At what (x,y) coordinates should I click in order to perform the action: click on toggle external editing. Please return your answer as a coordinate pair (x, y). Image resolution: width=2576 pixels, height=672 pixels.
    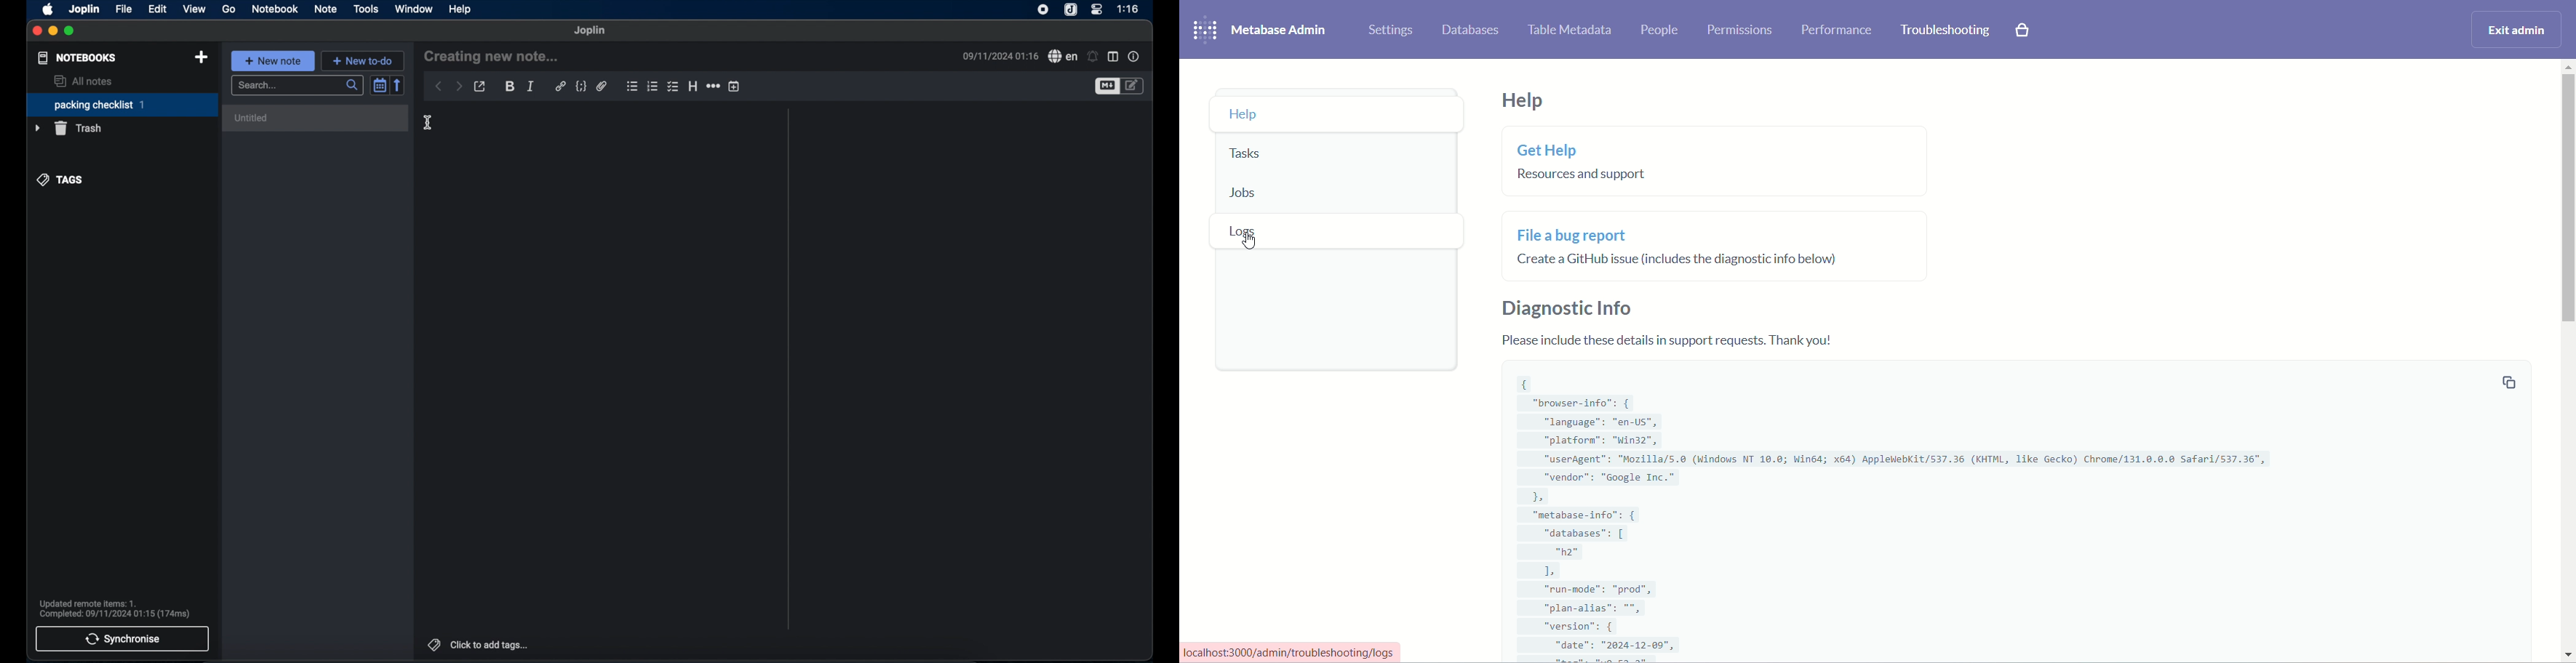
    Looking at the image, I should click on (480, 87).